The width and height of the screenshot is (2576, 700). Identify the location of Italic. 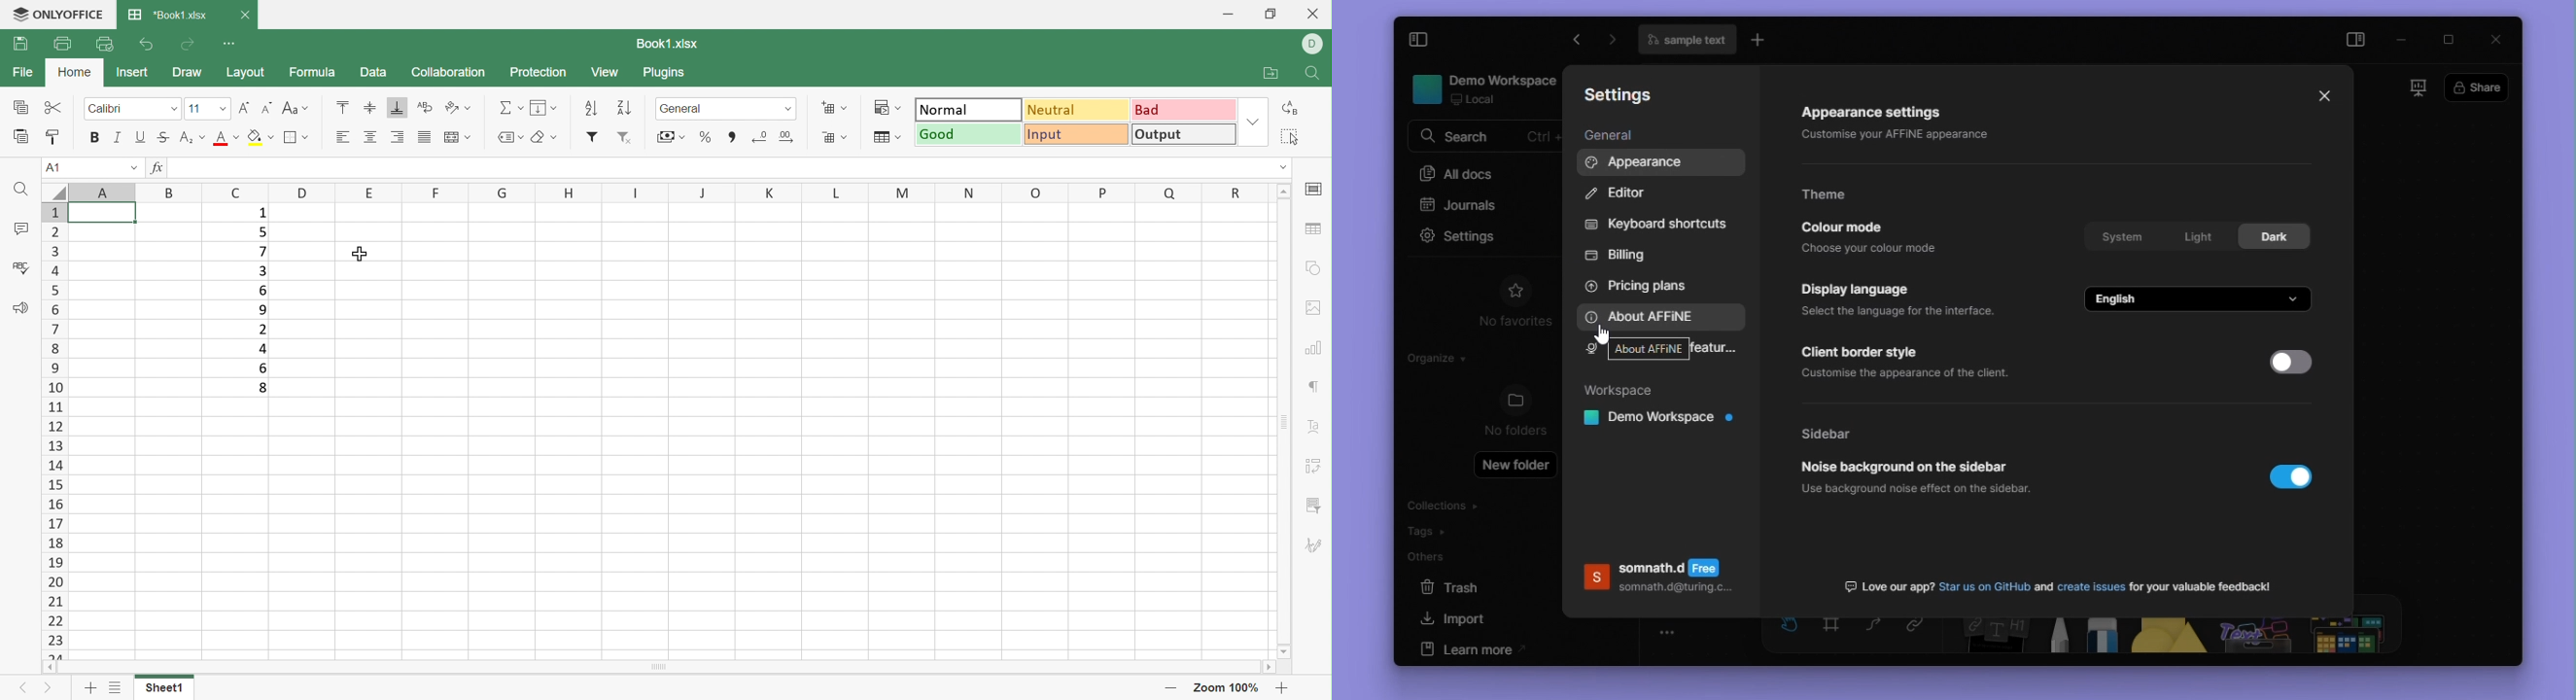
(119, 138).